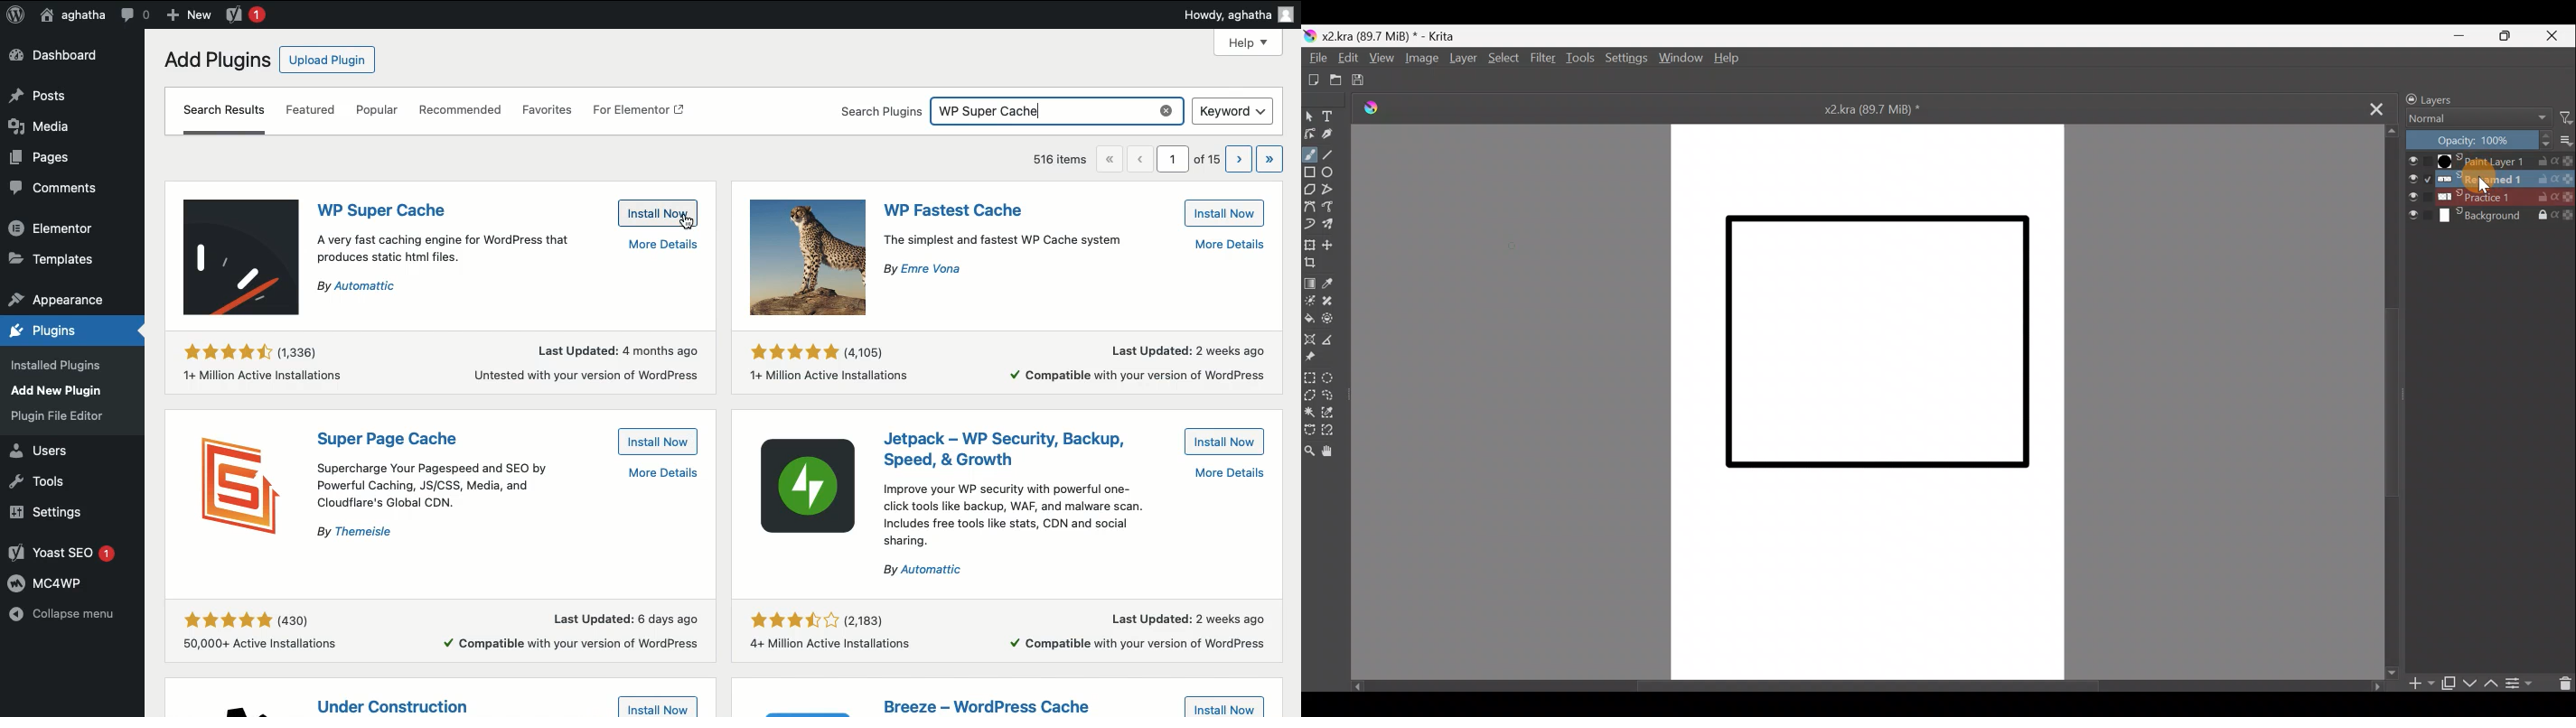 This screenshot has width=2576, height=728. What do you see at coordinates (1332, 377) in the screenshot?
I see `Elliptical selection tool` at bounding box center [1332, 377].